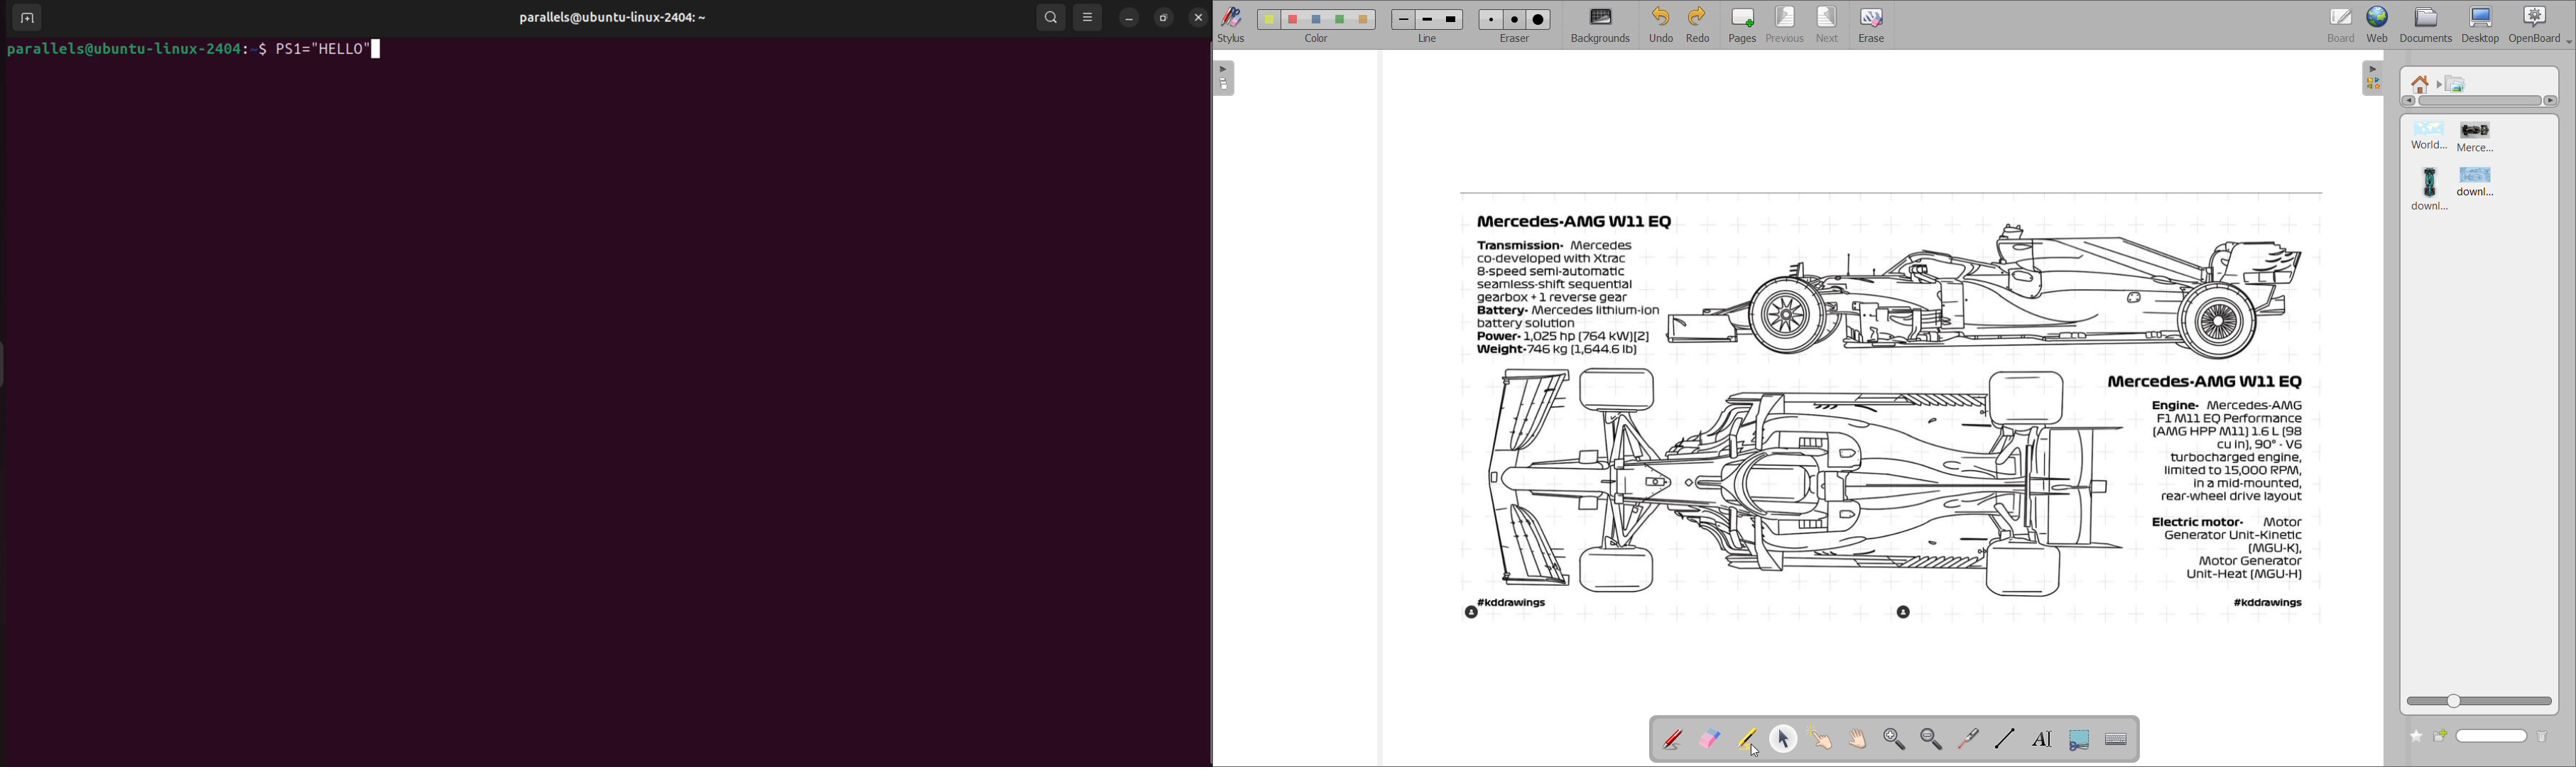 The width and height of the screenshot is (2576, 784). I want to click on expand page preview, so click(1224, 78).